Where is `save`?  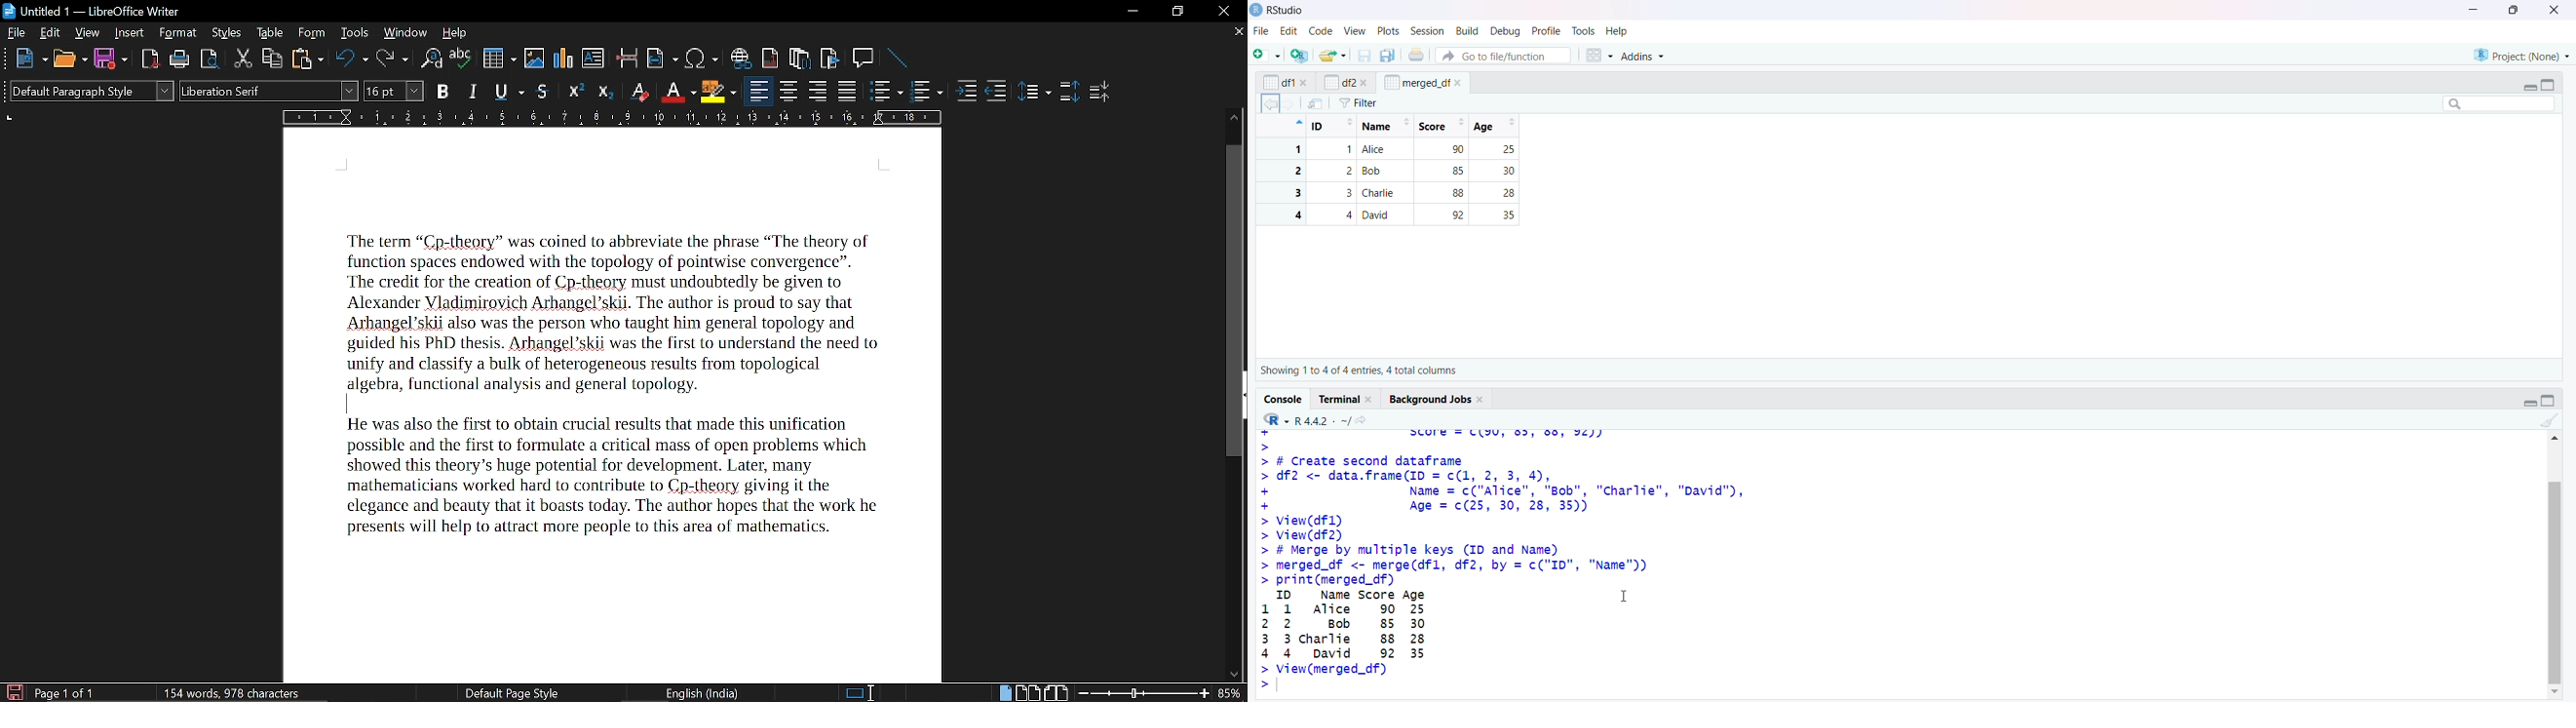
save is located at coordinates (1365, 55).